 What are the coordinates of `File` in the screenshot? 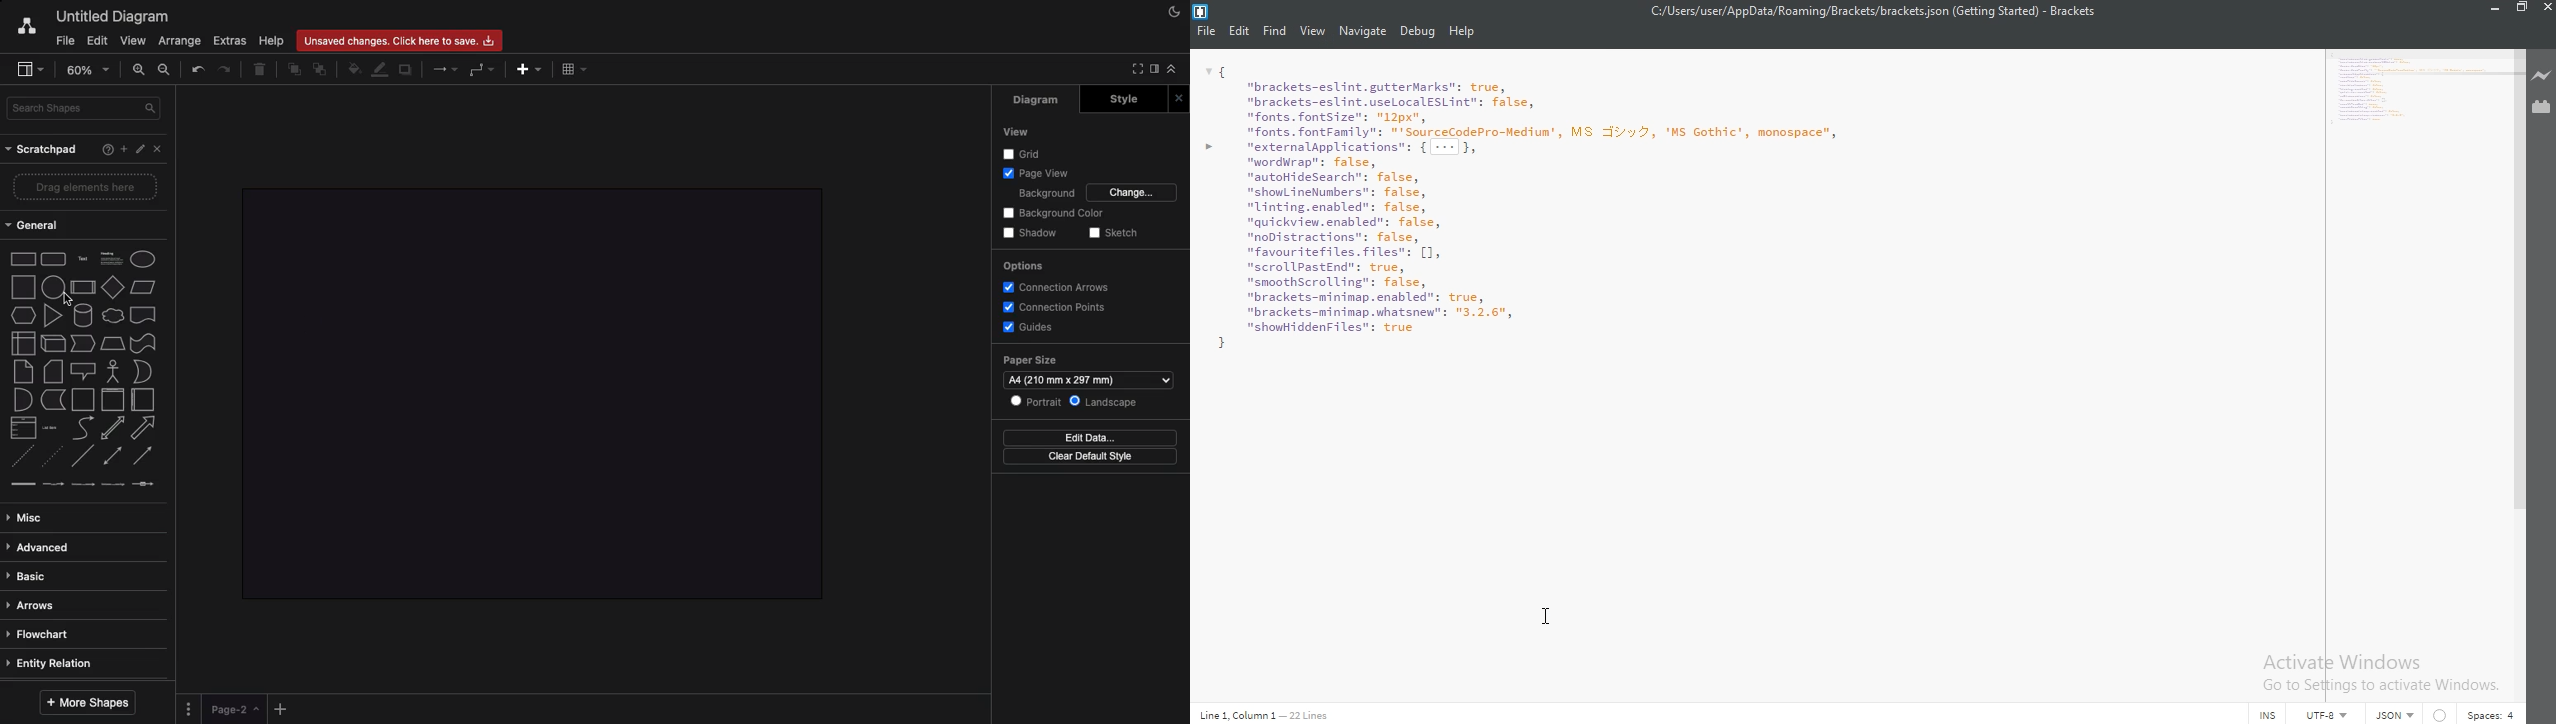 It's located at (68, 40).